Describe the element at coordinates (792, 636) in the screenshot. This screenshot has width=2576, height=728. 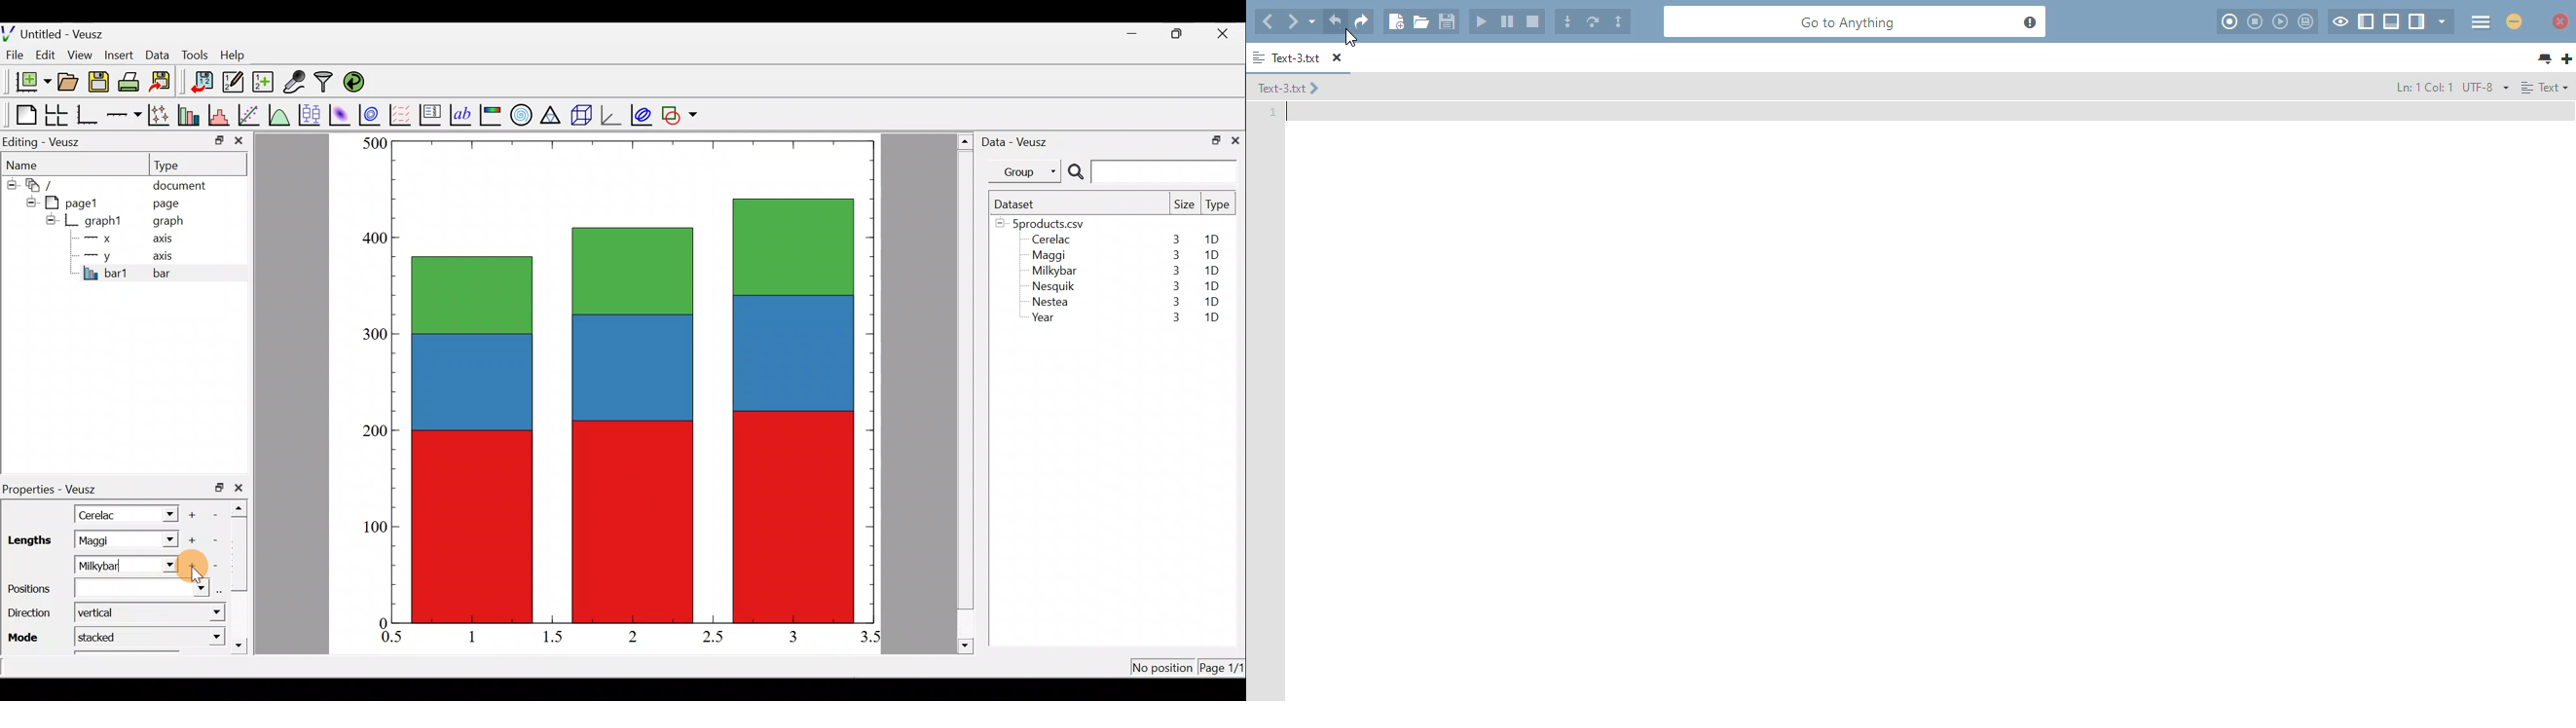
I see `3` at that location.